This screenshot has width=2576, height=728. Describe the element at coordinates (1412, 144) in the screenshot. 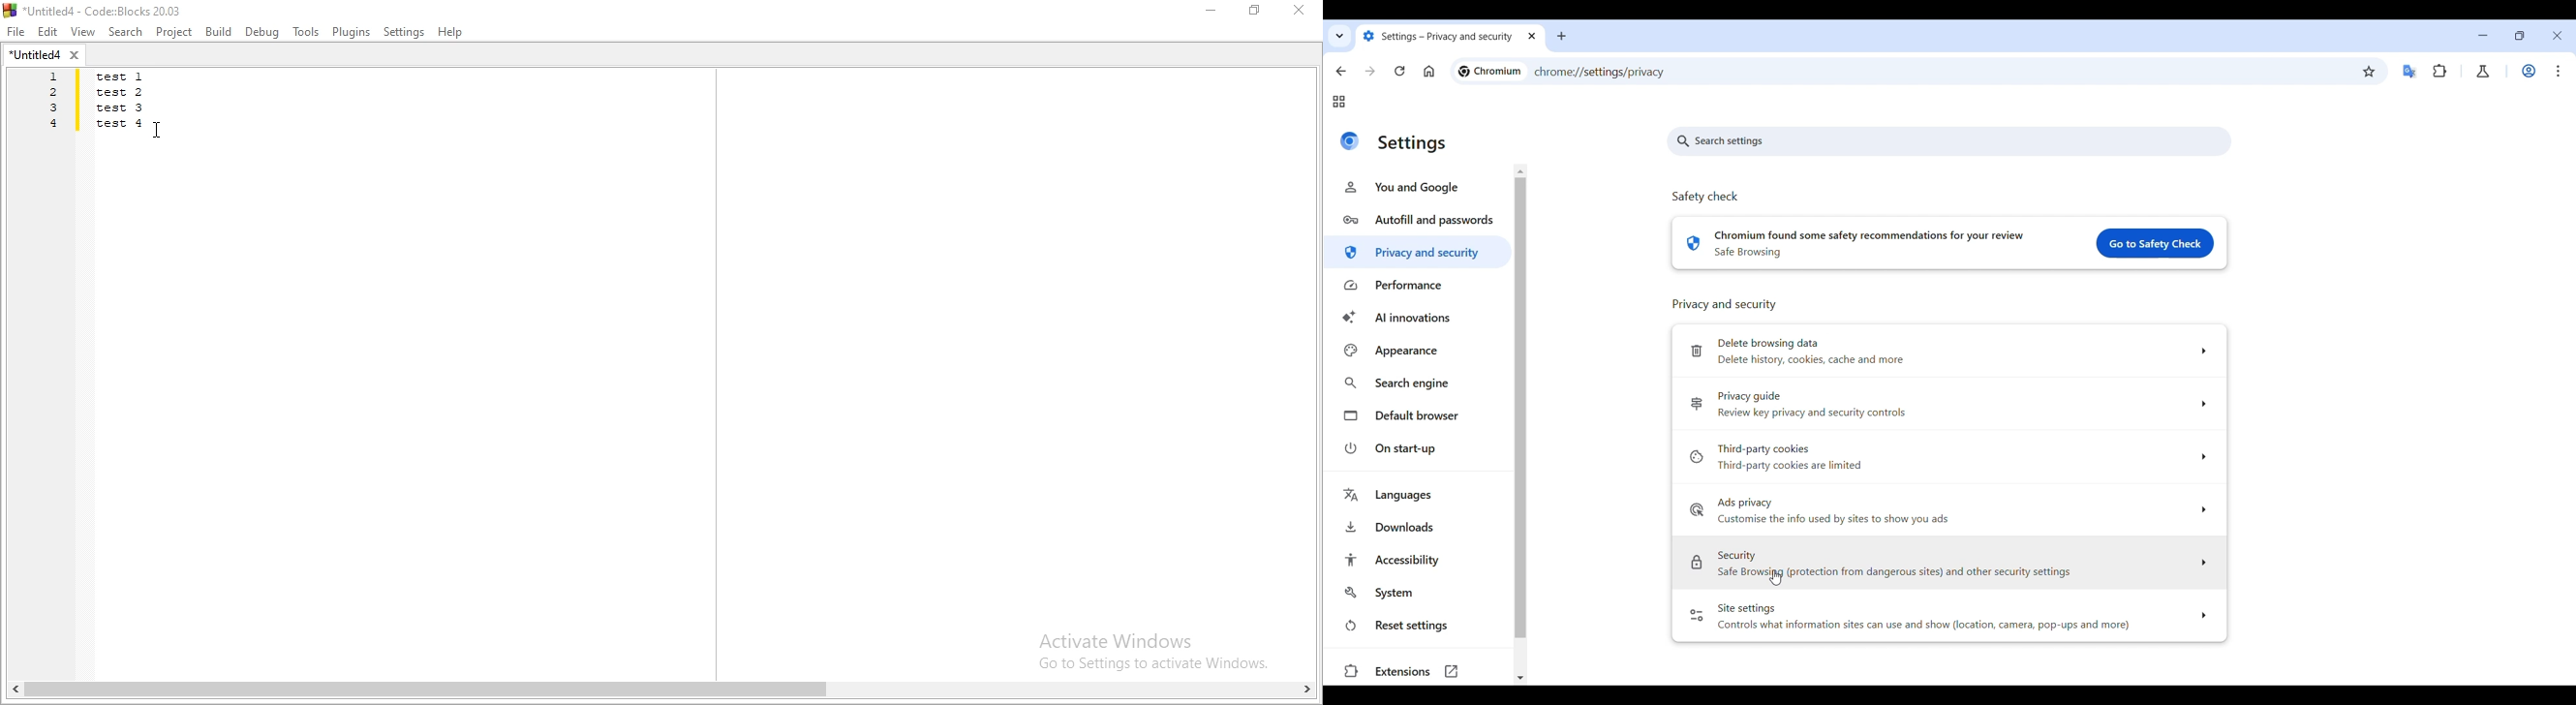

I see `settings` at that location.